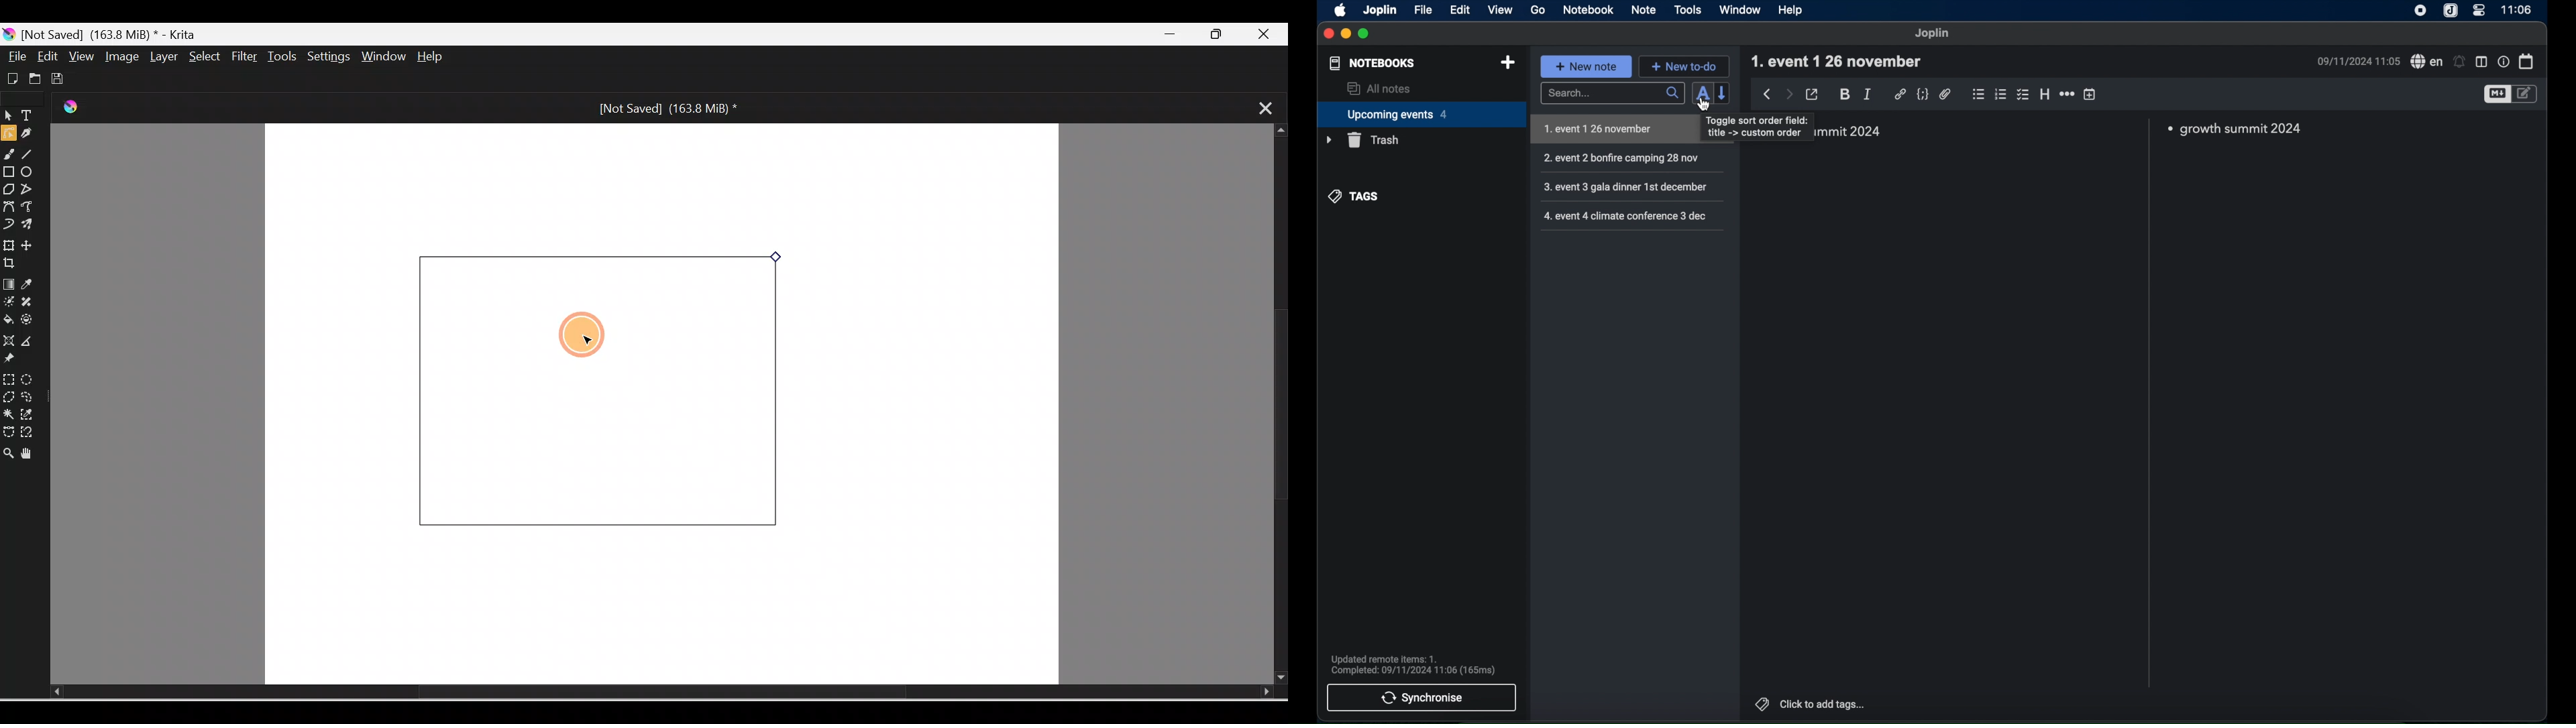 Image resolution: width=2576 pixels, height=728 pixels. I want to click on Image, so click(119, 56).